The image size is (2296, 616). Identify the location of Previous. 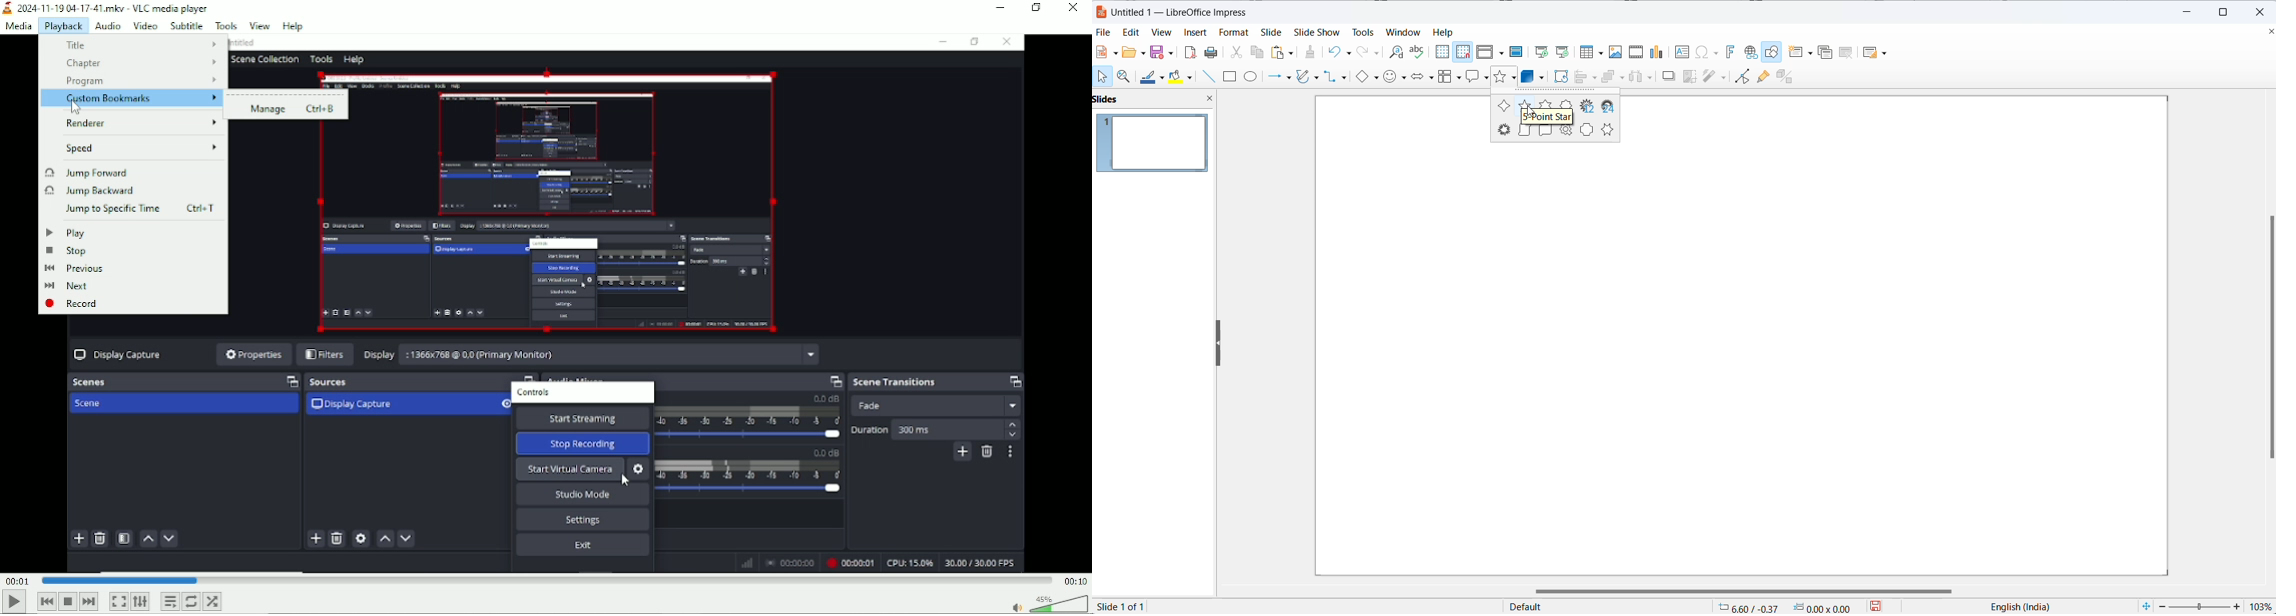
(46, 602).